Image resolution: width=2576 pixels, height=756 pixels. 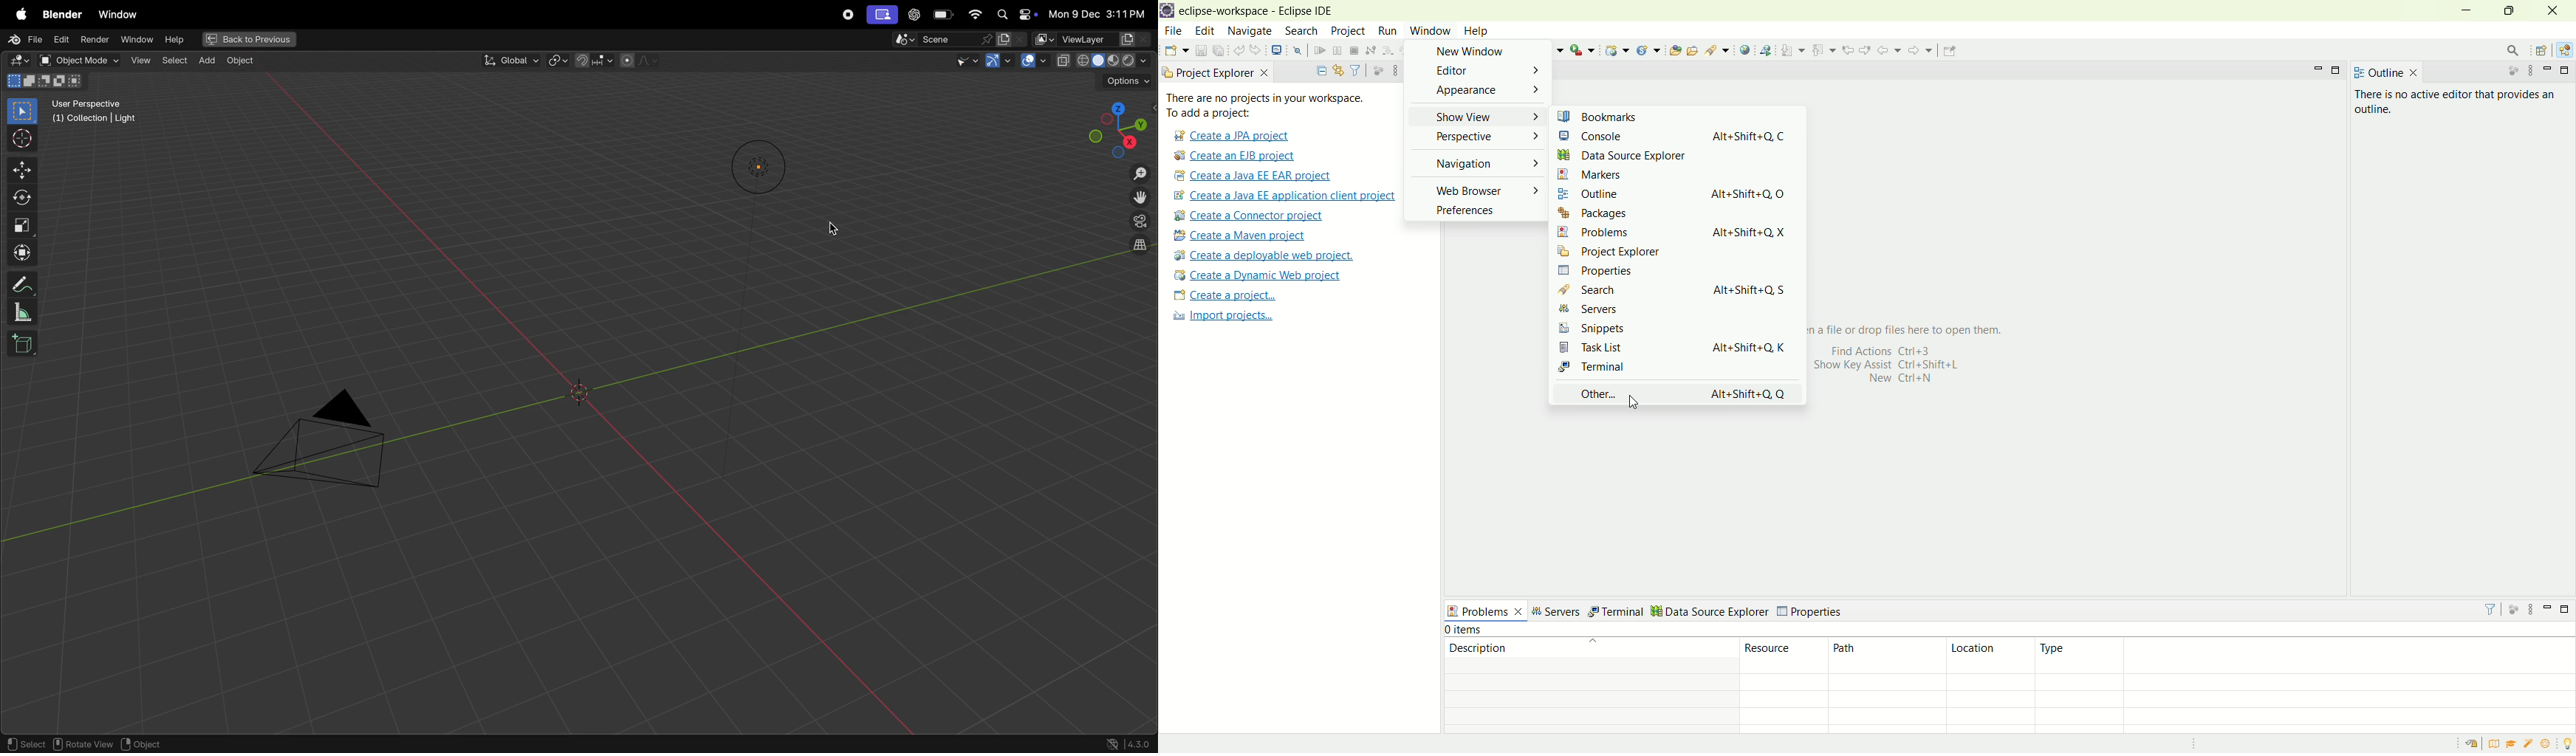 I want to click on cursor, so click(x=23, y=139).